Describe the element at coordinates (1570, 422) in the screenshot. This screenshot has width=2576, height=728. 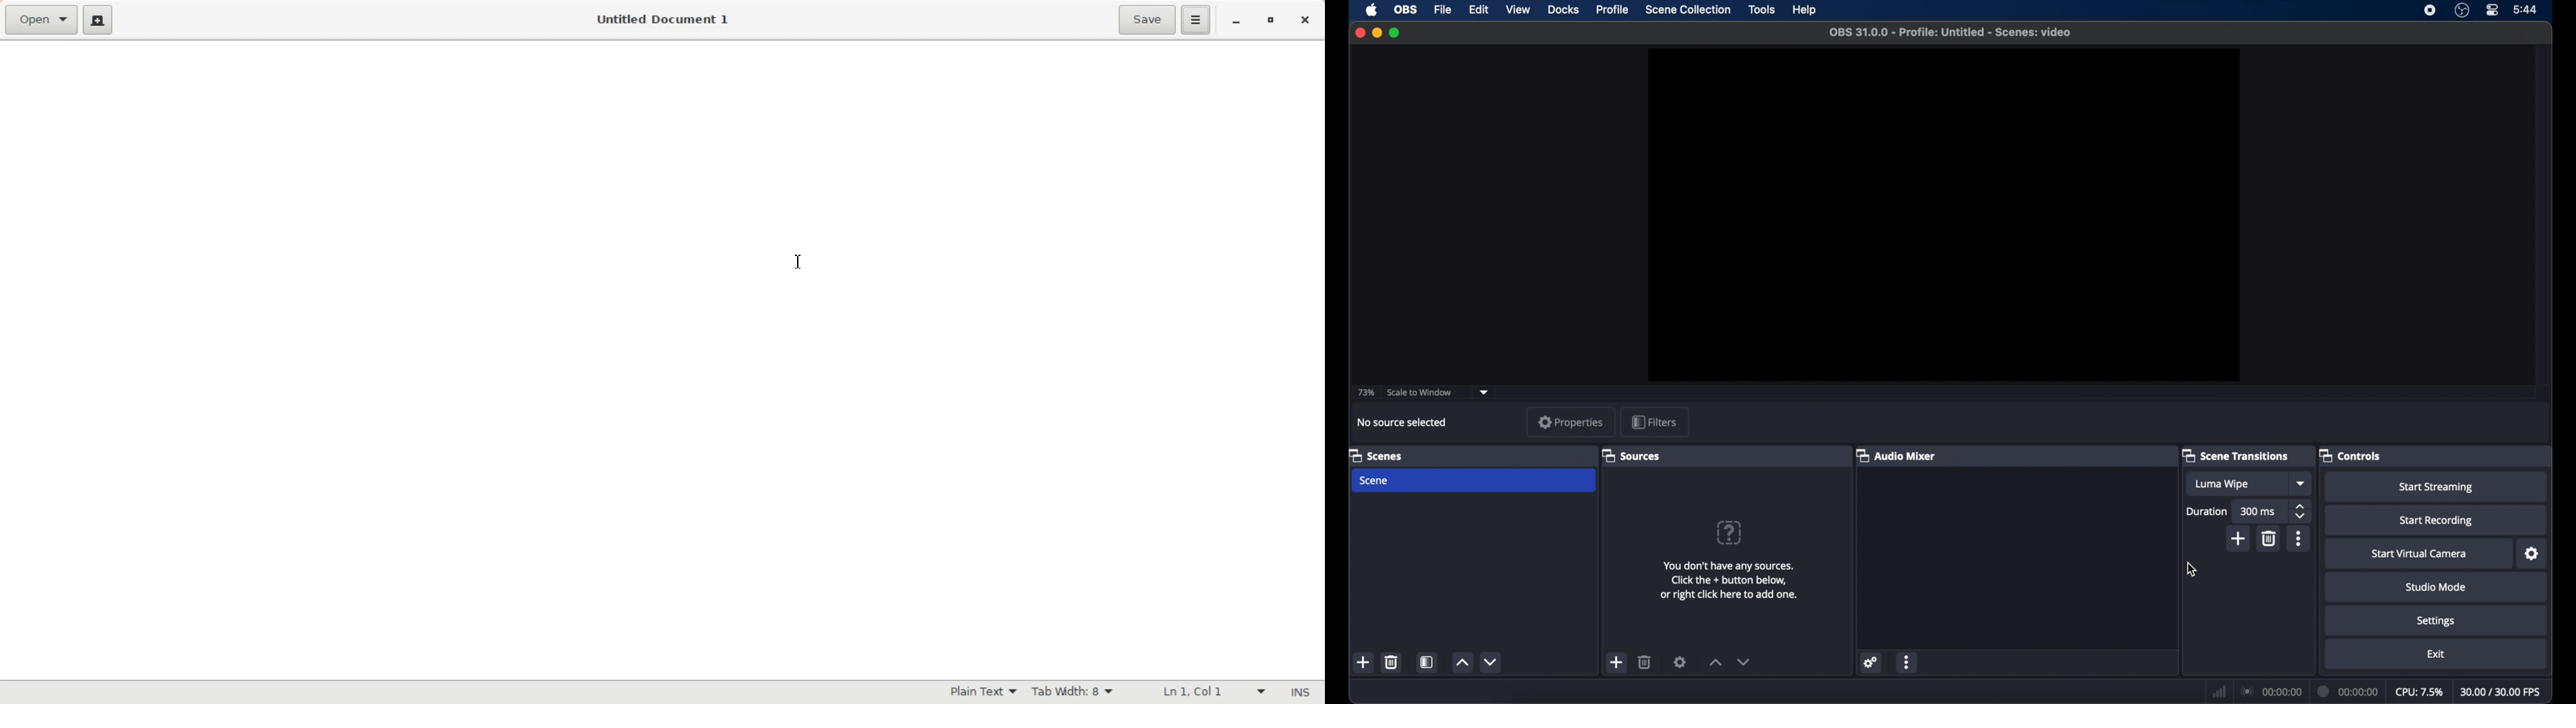
I see `properties` at that location.